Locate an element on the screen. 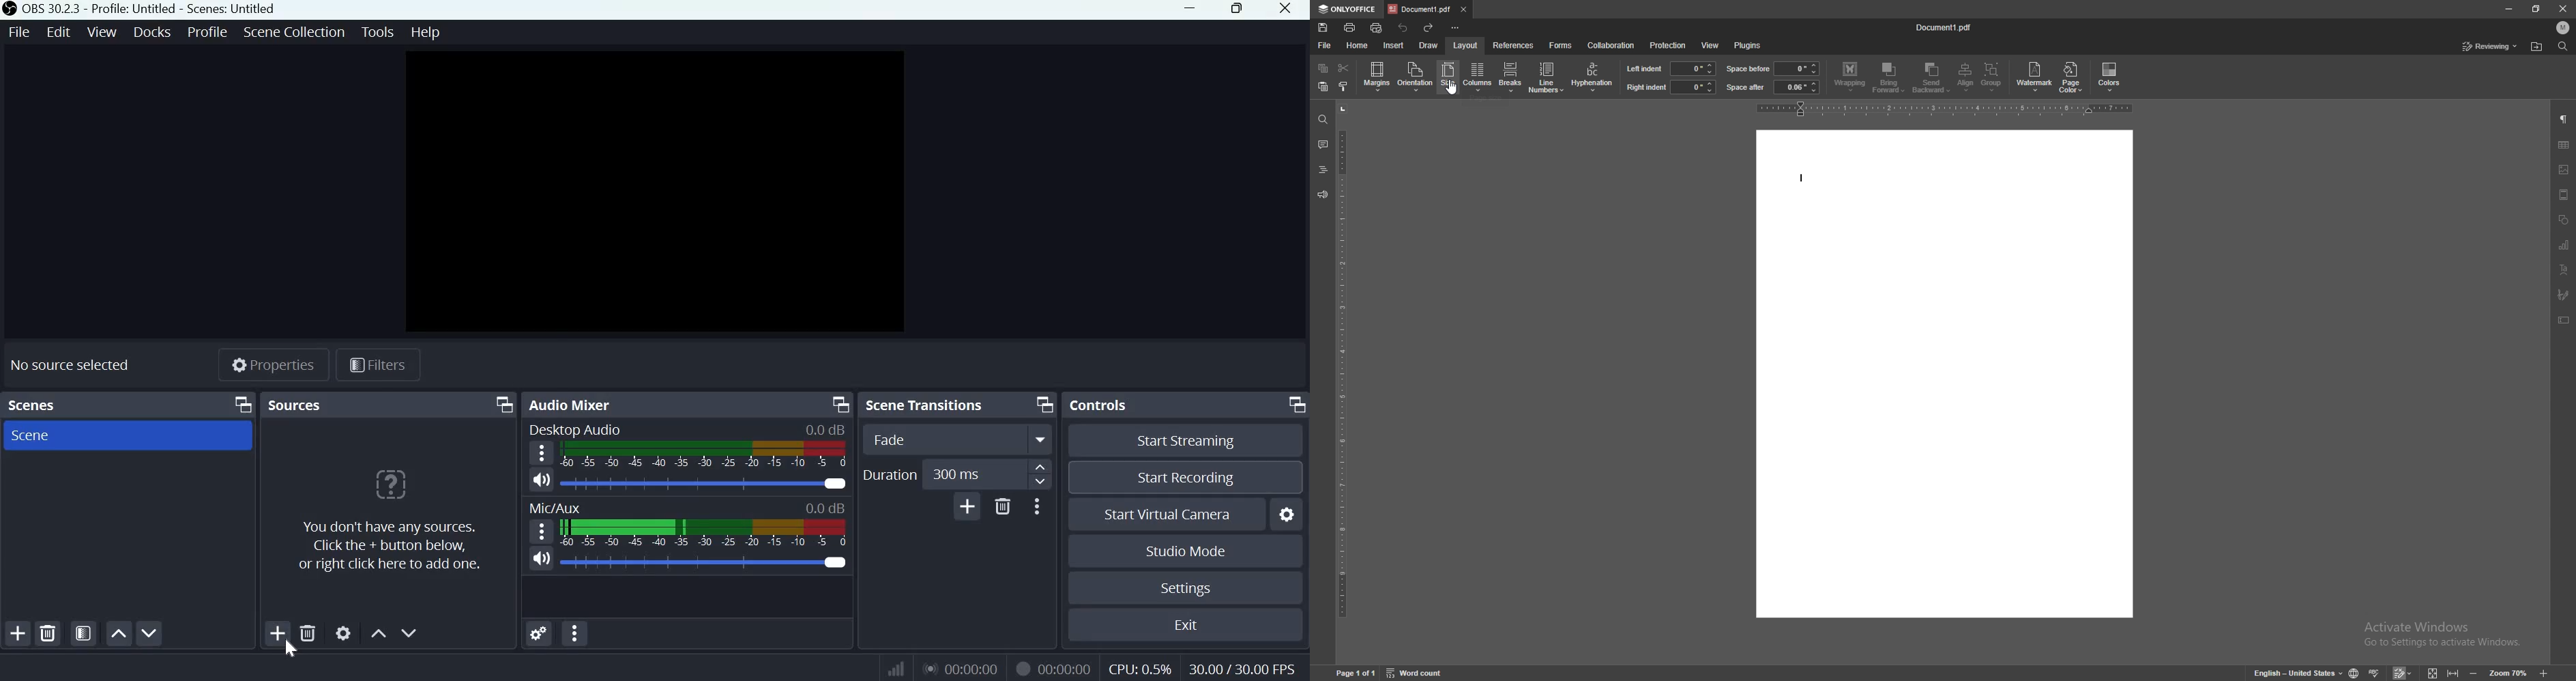 This screenshot has width=2576, height=700. chart is located at coordinates (2566, 245).